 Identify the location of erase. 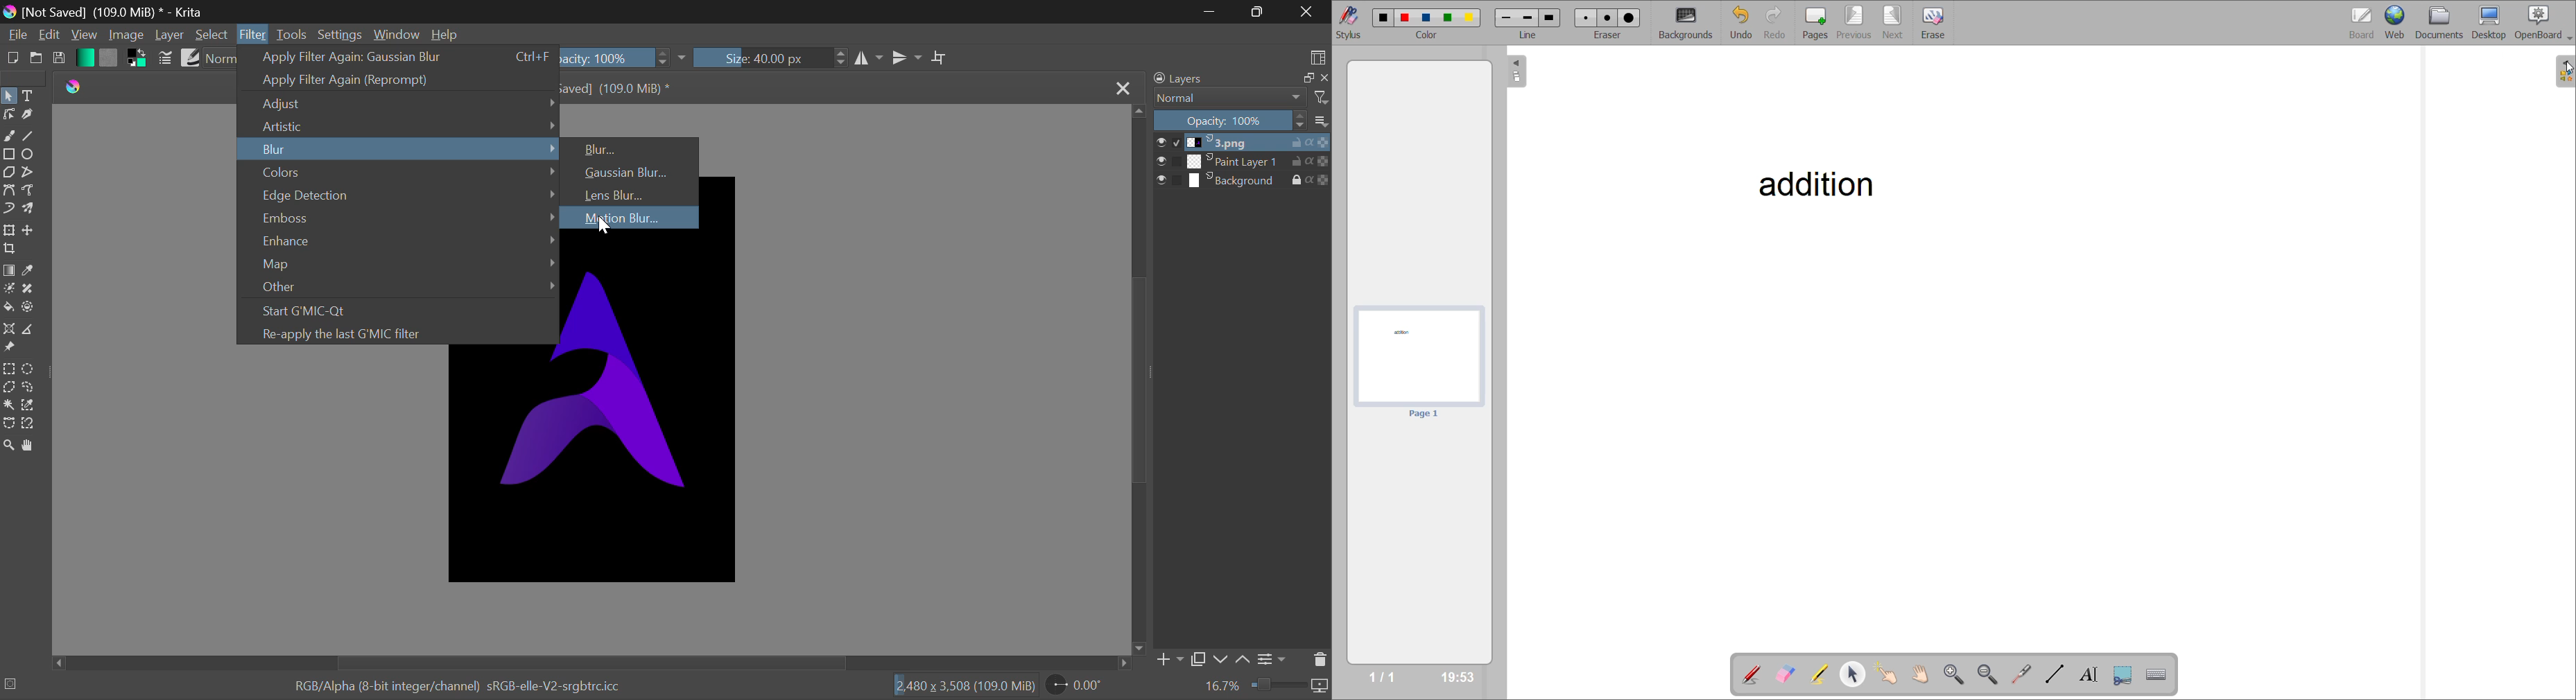
(1933, 24).